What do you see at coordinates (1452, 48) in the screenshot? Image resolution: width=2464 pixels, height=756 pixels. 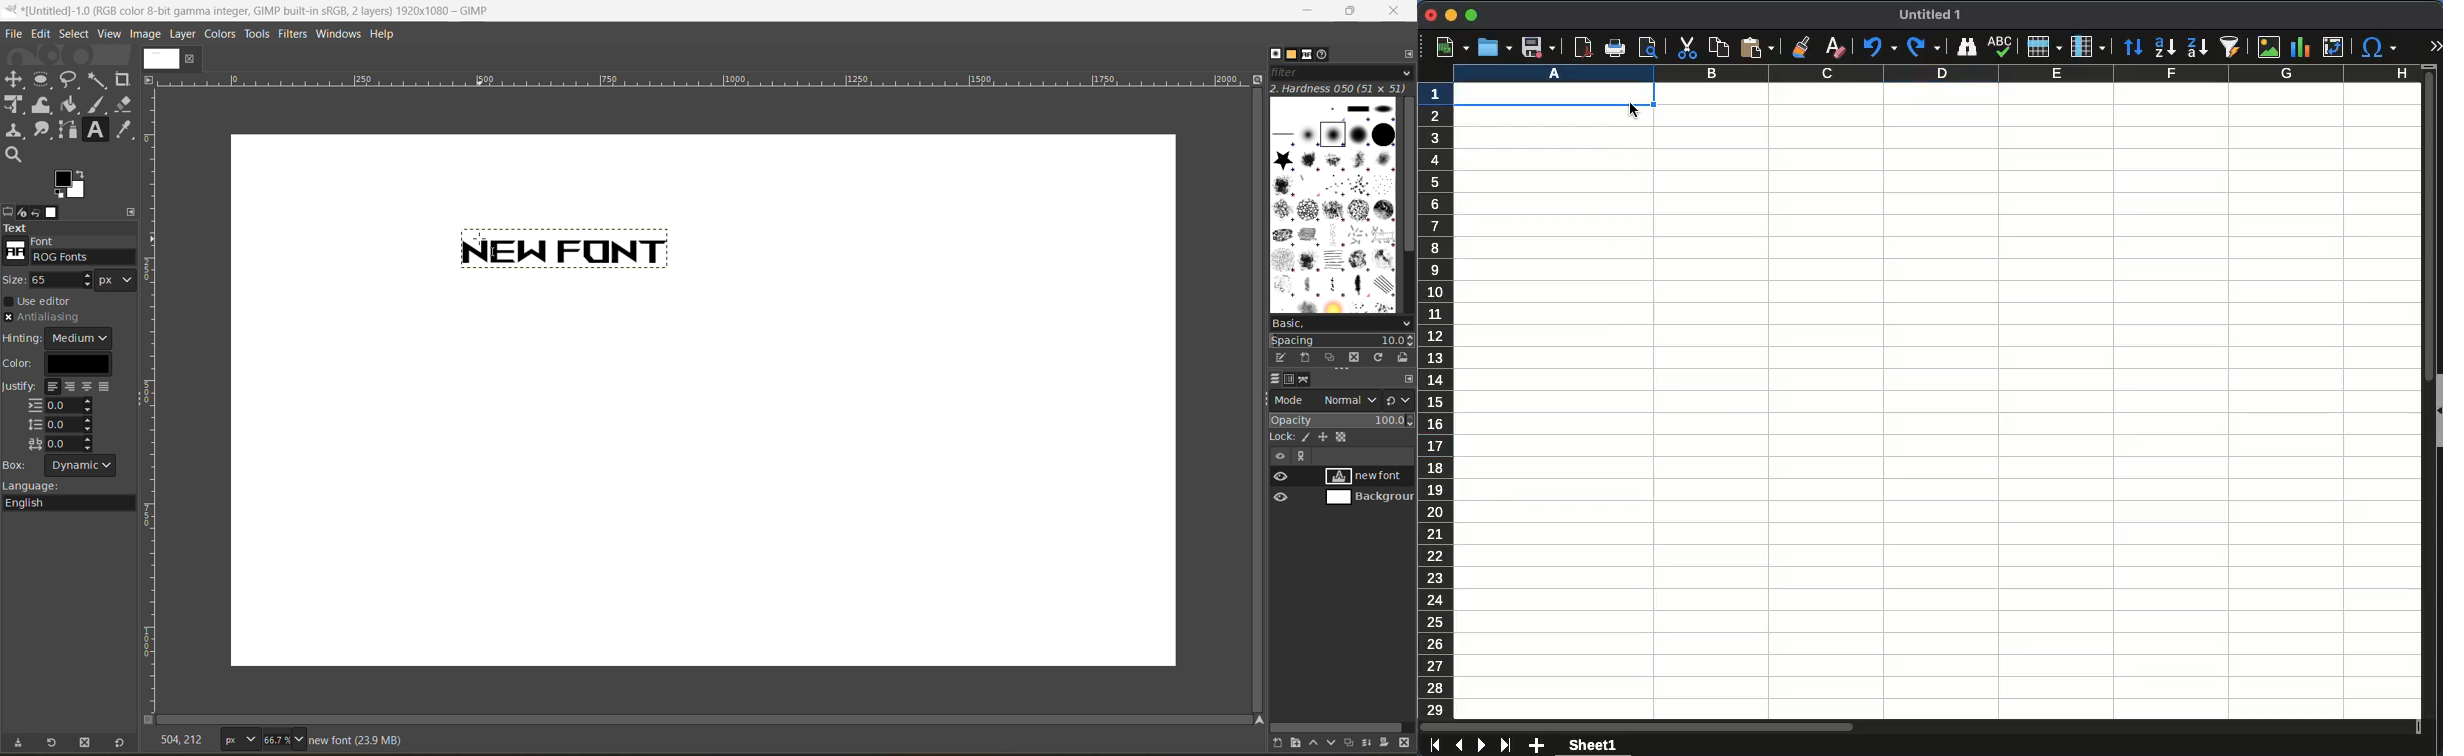 I see `new` at bounding box center [1452, 48].